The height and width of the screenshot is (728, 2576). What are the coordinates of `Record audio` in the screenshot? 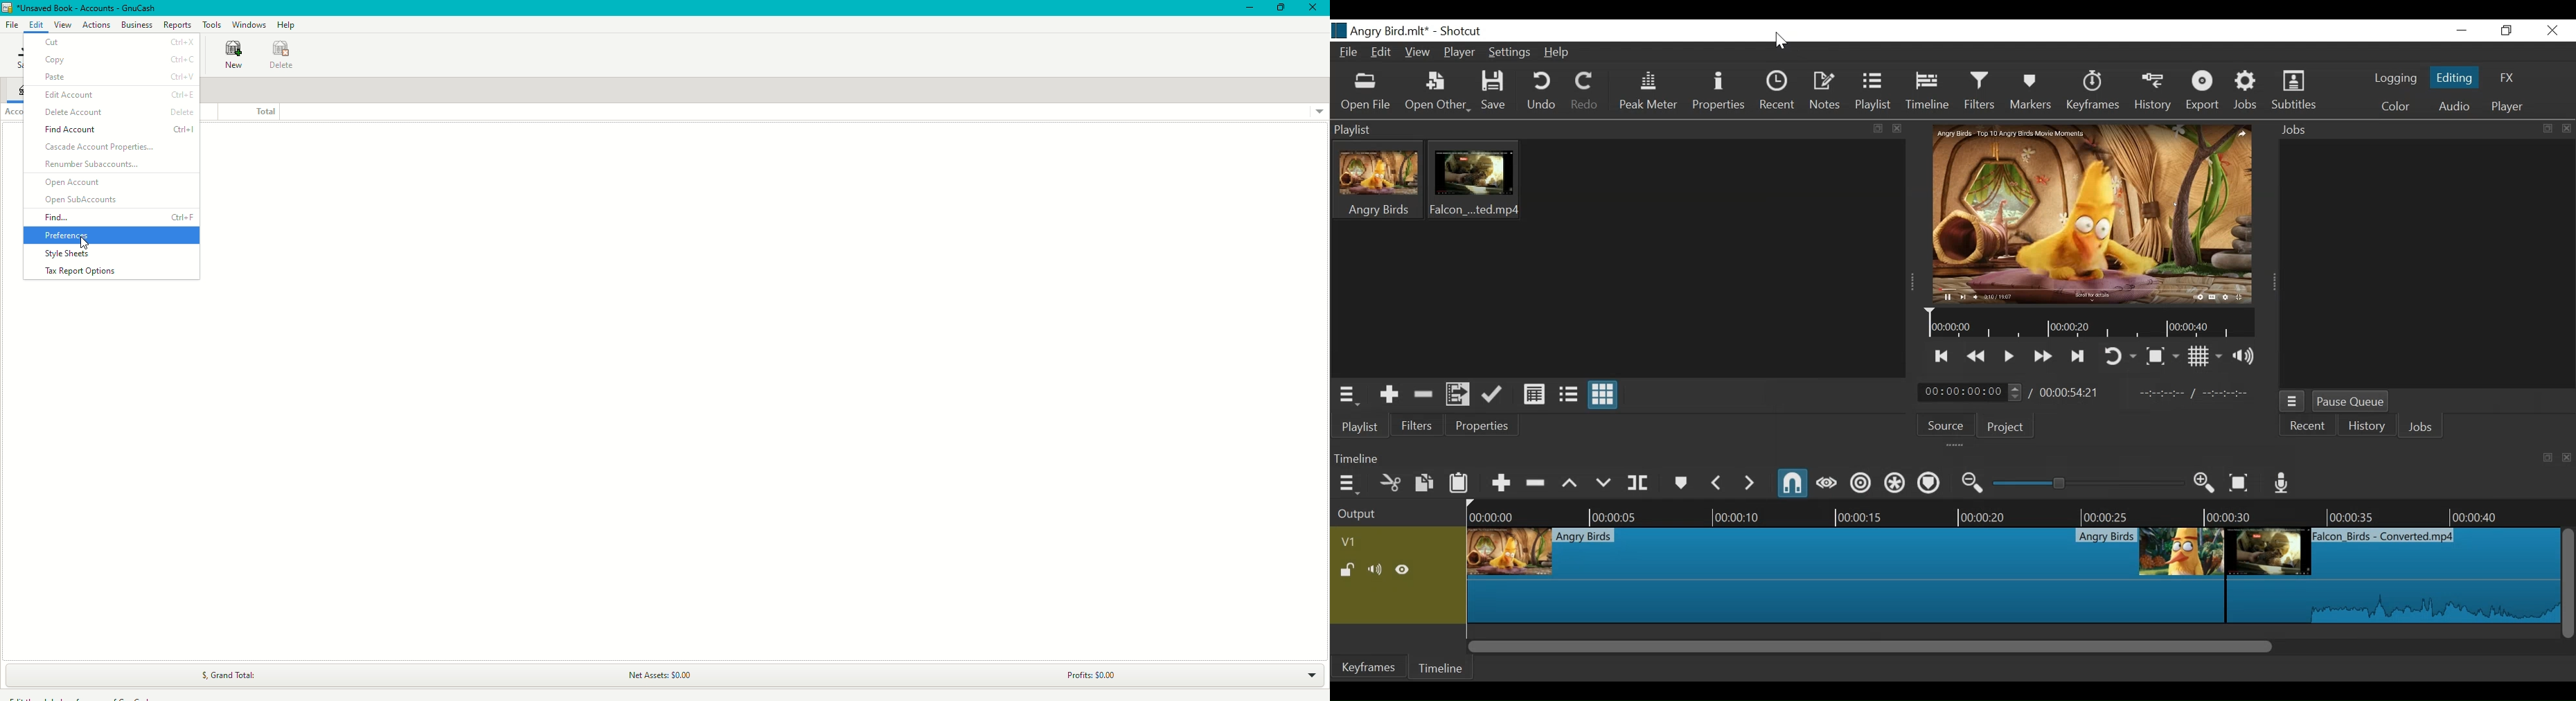 It's located at (2283, 483).